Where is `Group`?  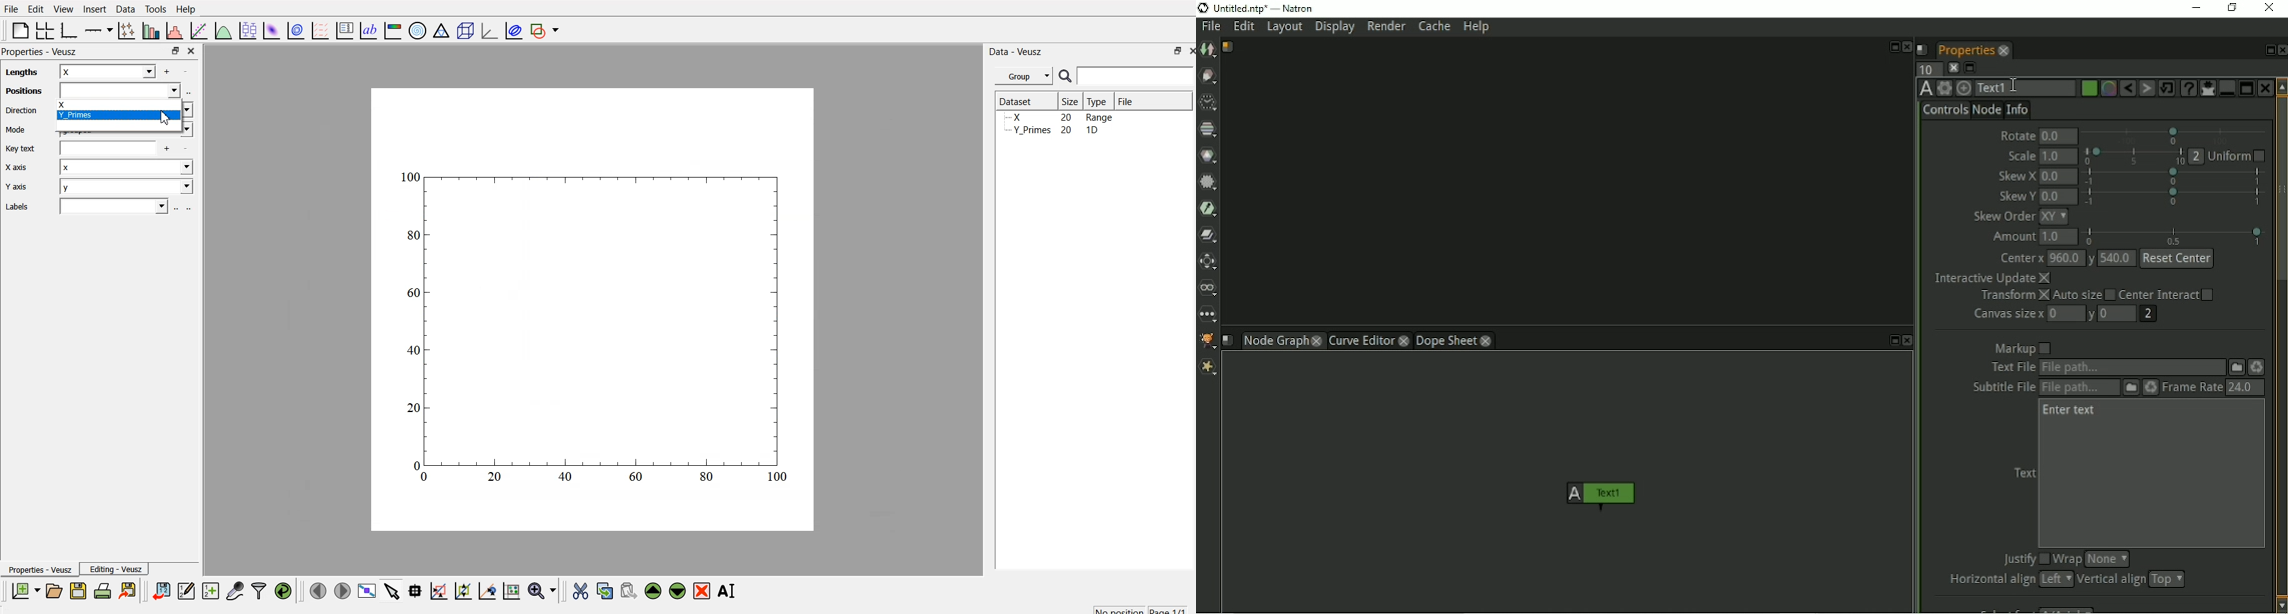
Group is located at coordinates (1026, 74).